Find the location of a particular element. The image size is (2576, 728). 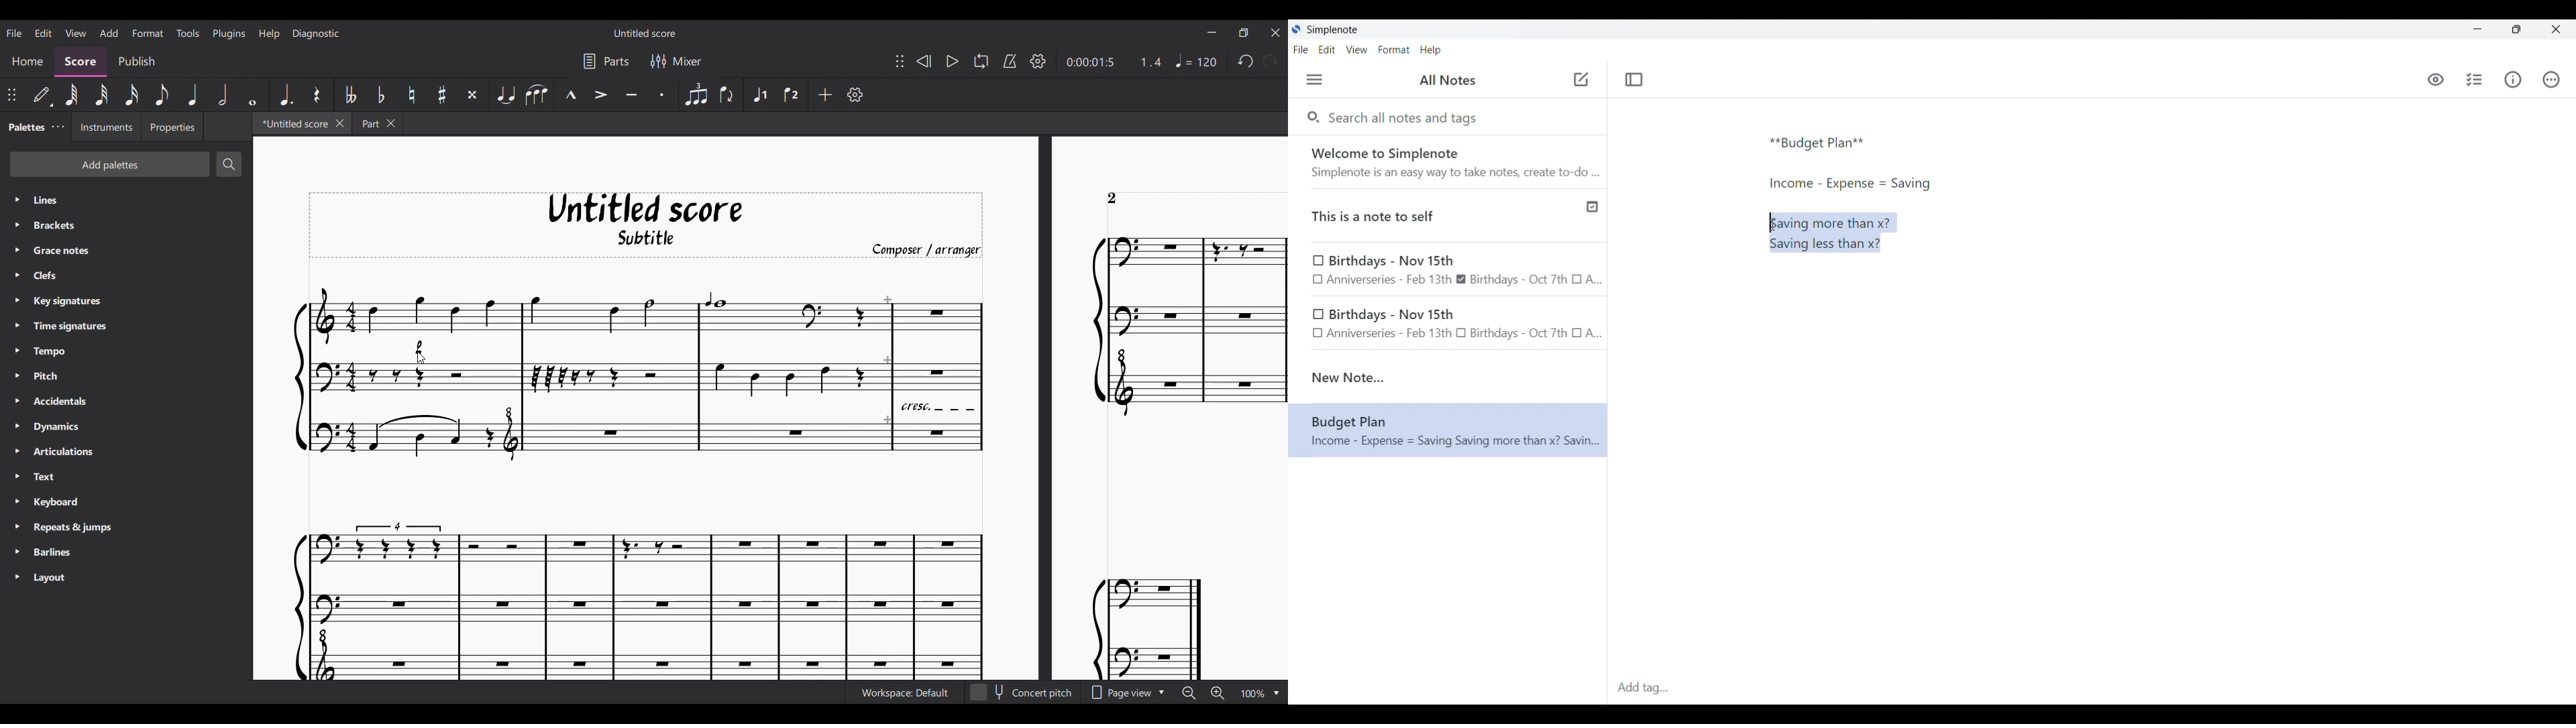

Current duration and ratio is located at coordinates (1114, 62).